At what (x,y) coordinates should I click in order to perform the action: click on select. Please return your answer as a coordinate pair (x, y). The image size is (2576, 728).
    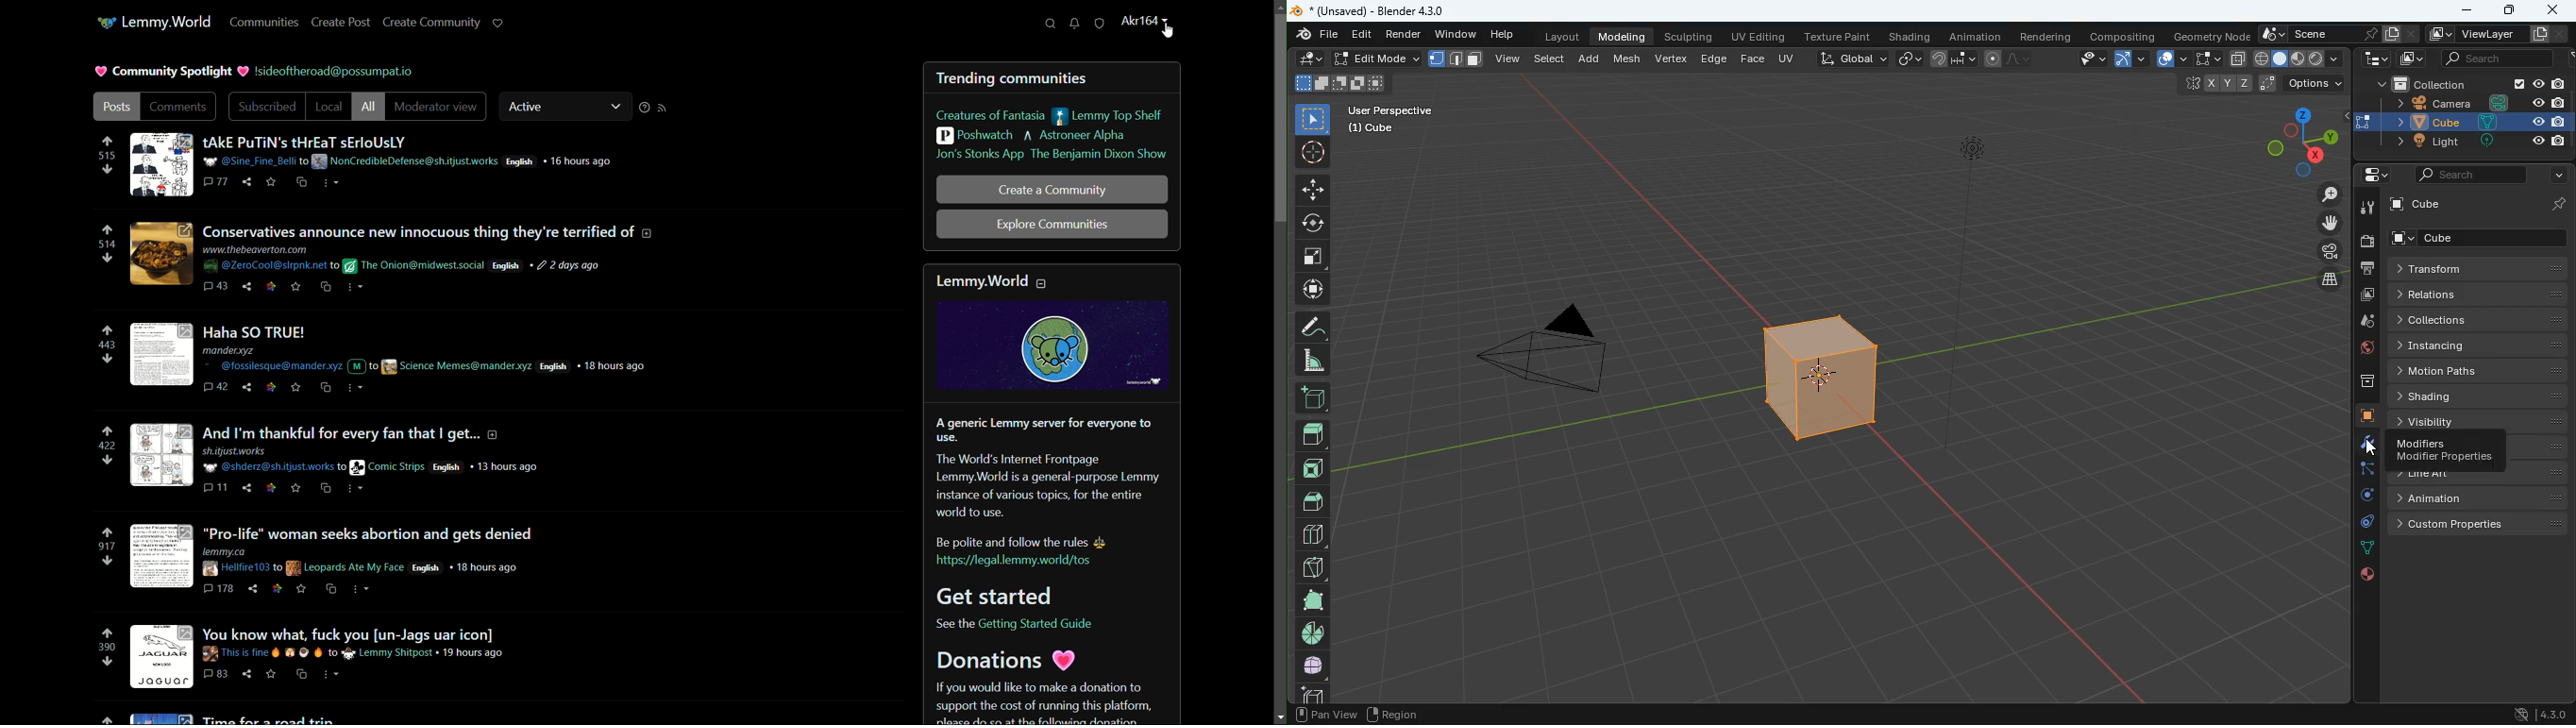
    Looking at the image, I should click on (1313, 120).